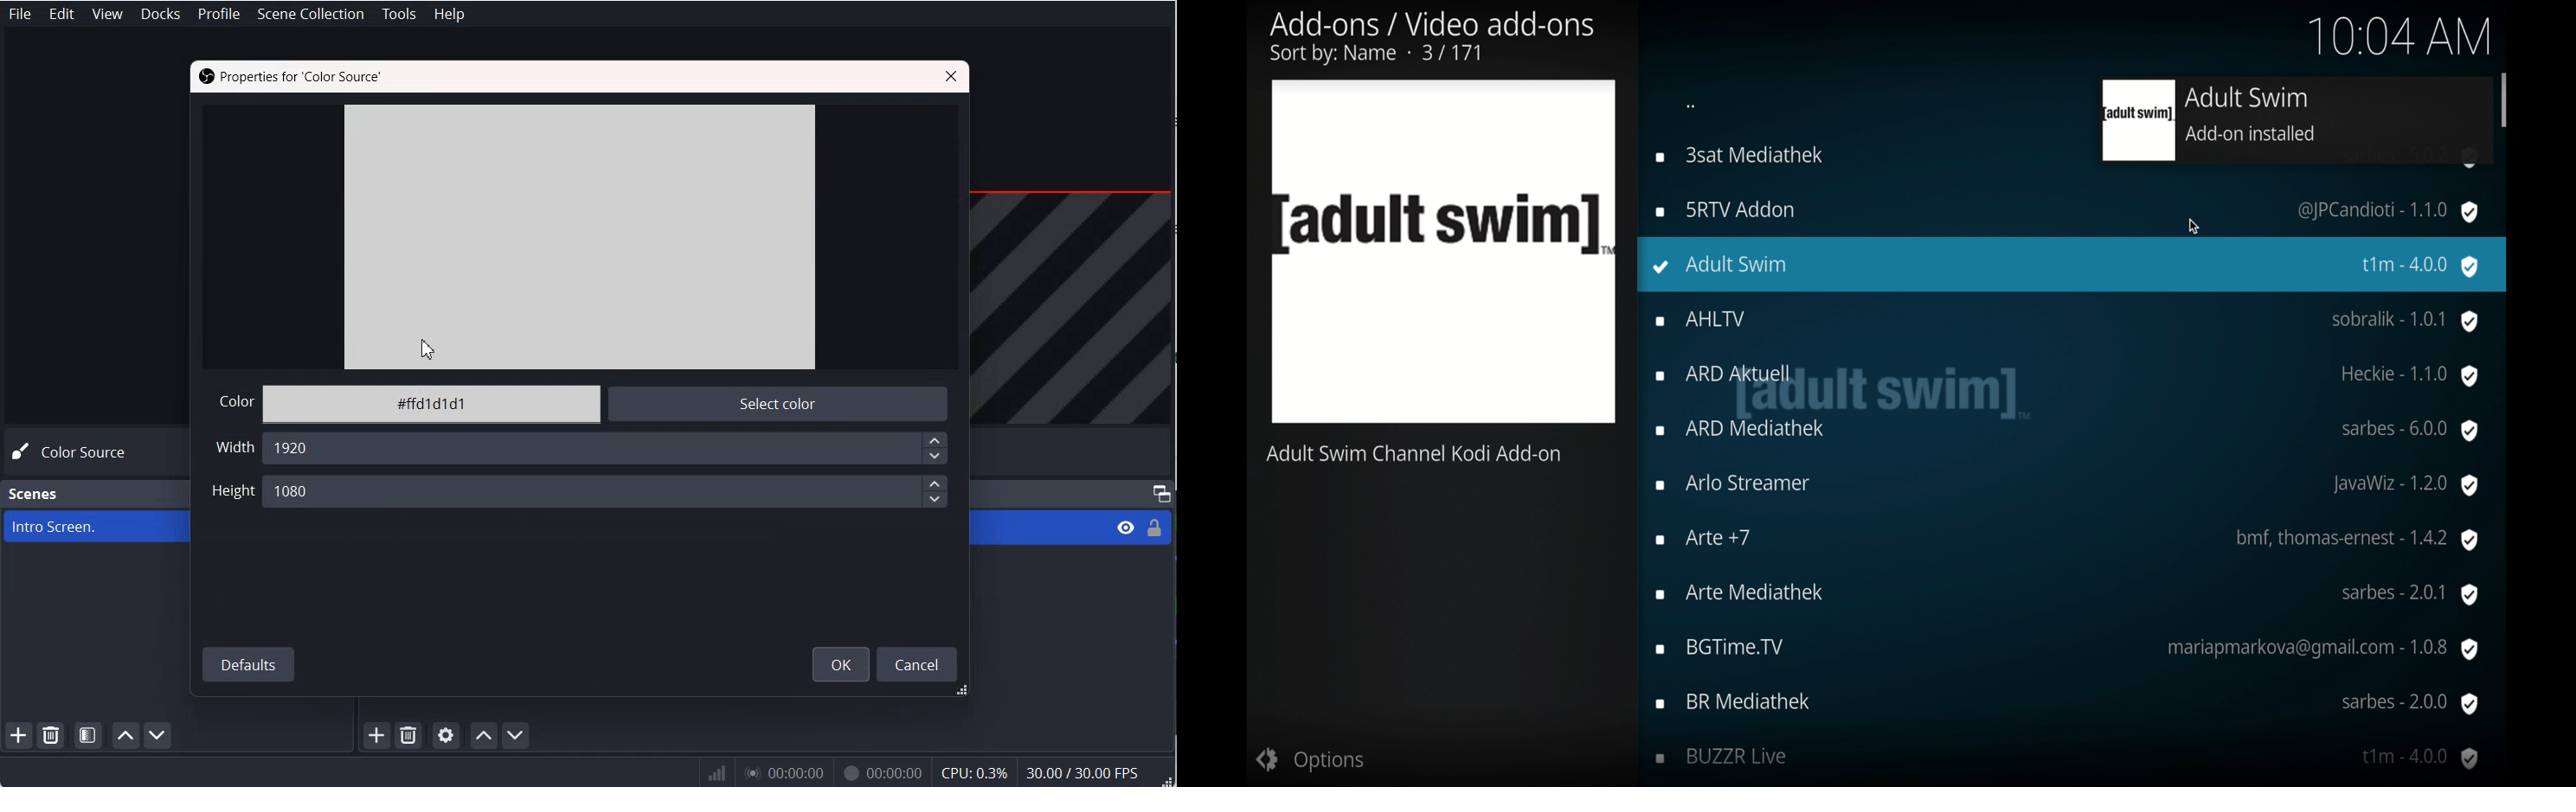  Describe the element at coordinates (1161, 493) in the screenshot. I see `Maximize` at that location.